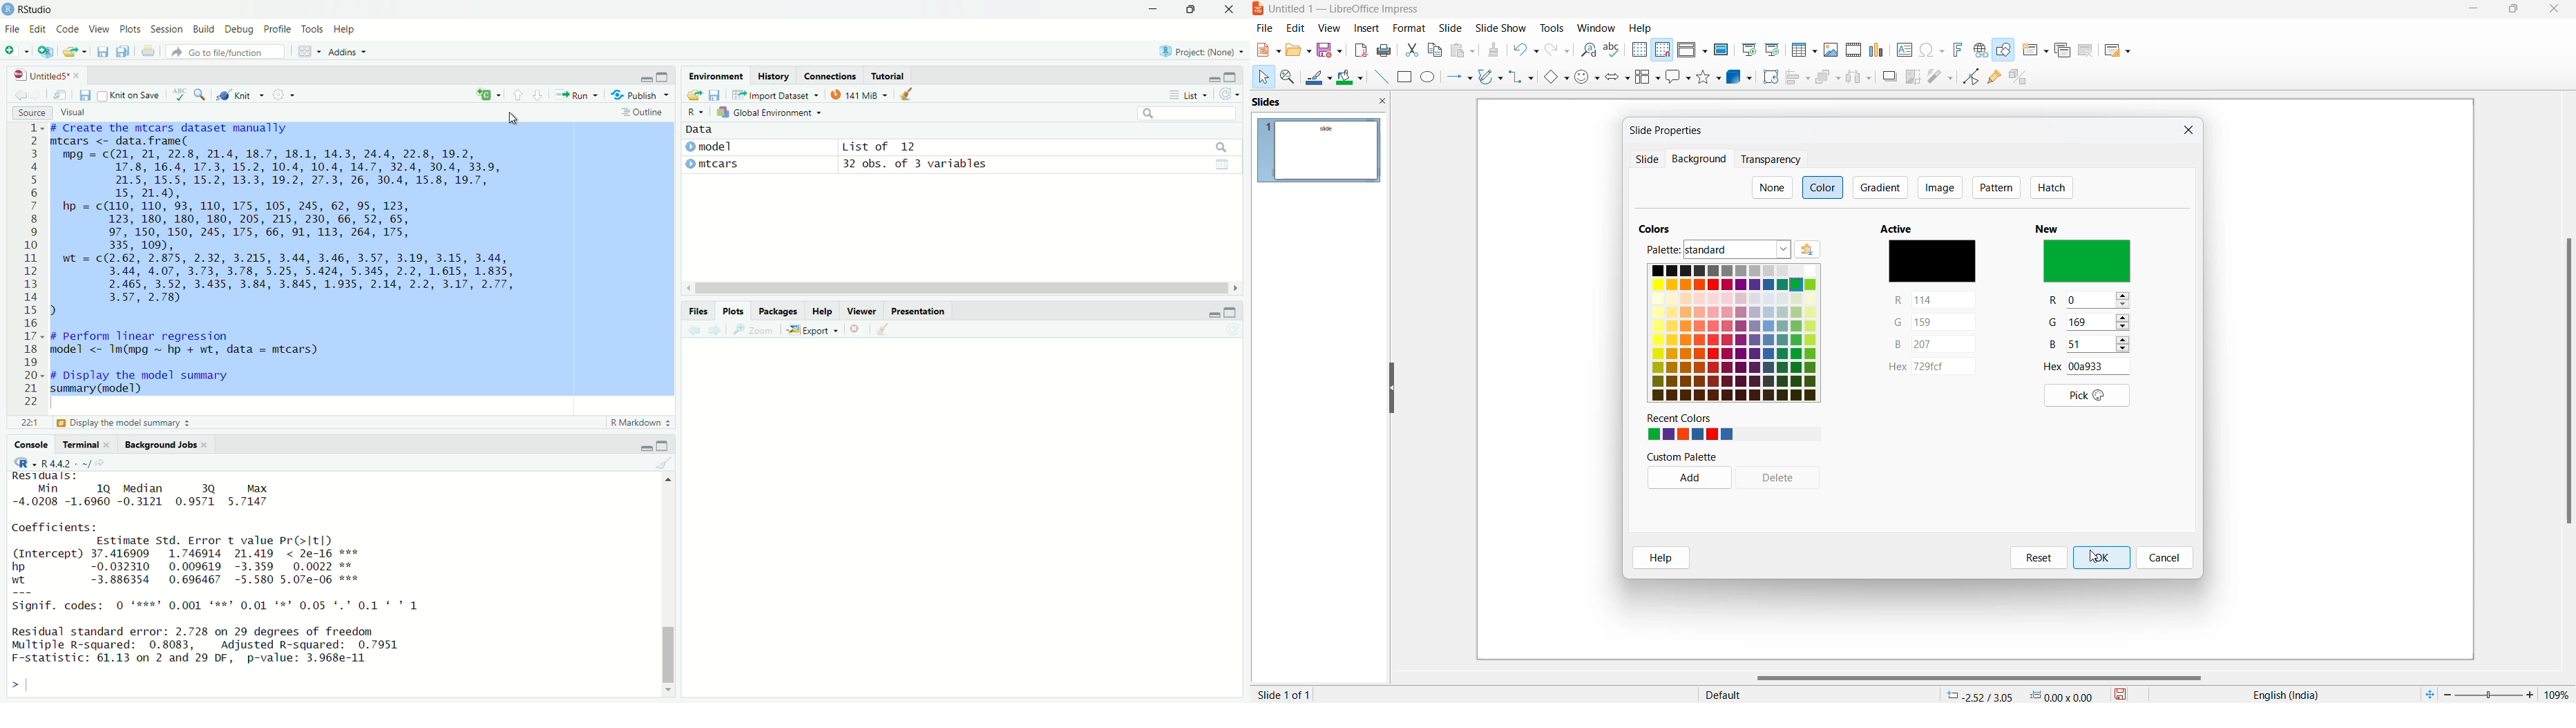 This screenshot has width=2576, height=728. I want to click on import dataset, so click(770, 96).